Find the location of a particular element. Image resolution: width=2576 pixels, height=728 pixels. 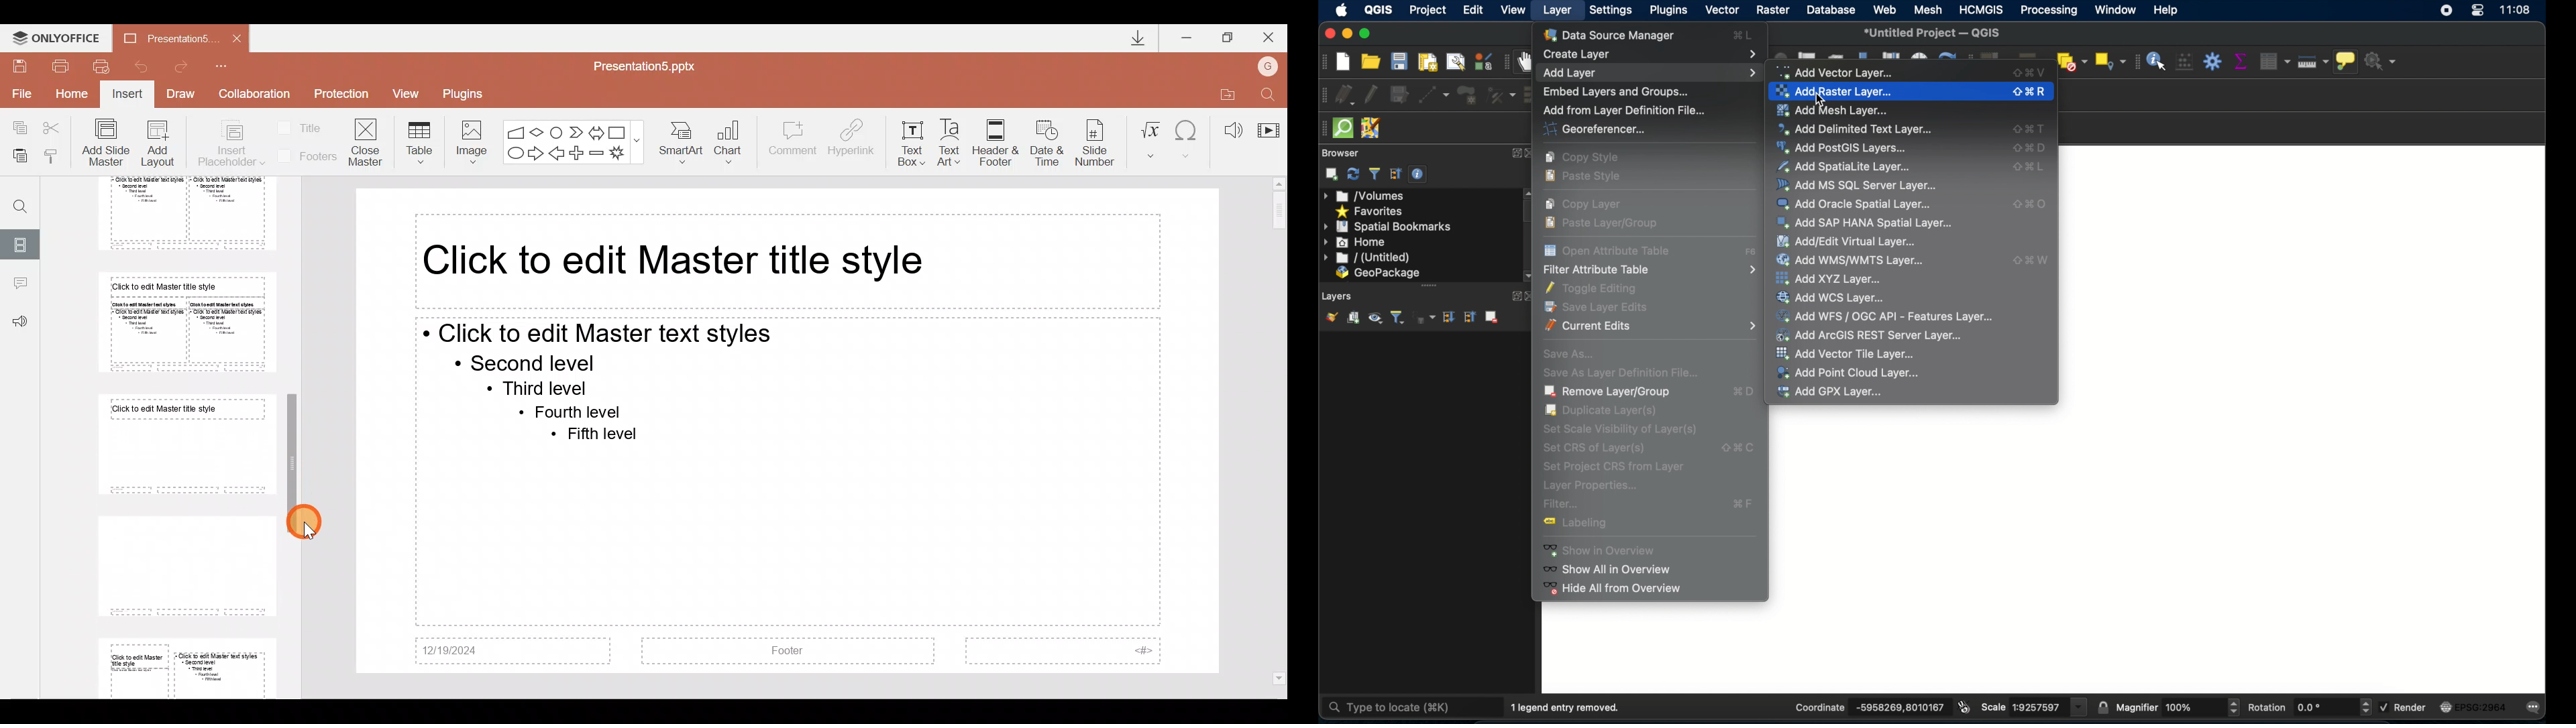

deselect features from all layers is located at coordinates (2072, 61).